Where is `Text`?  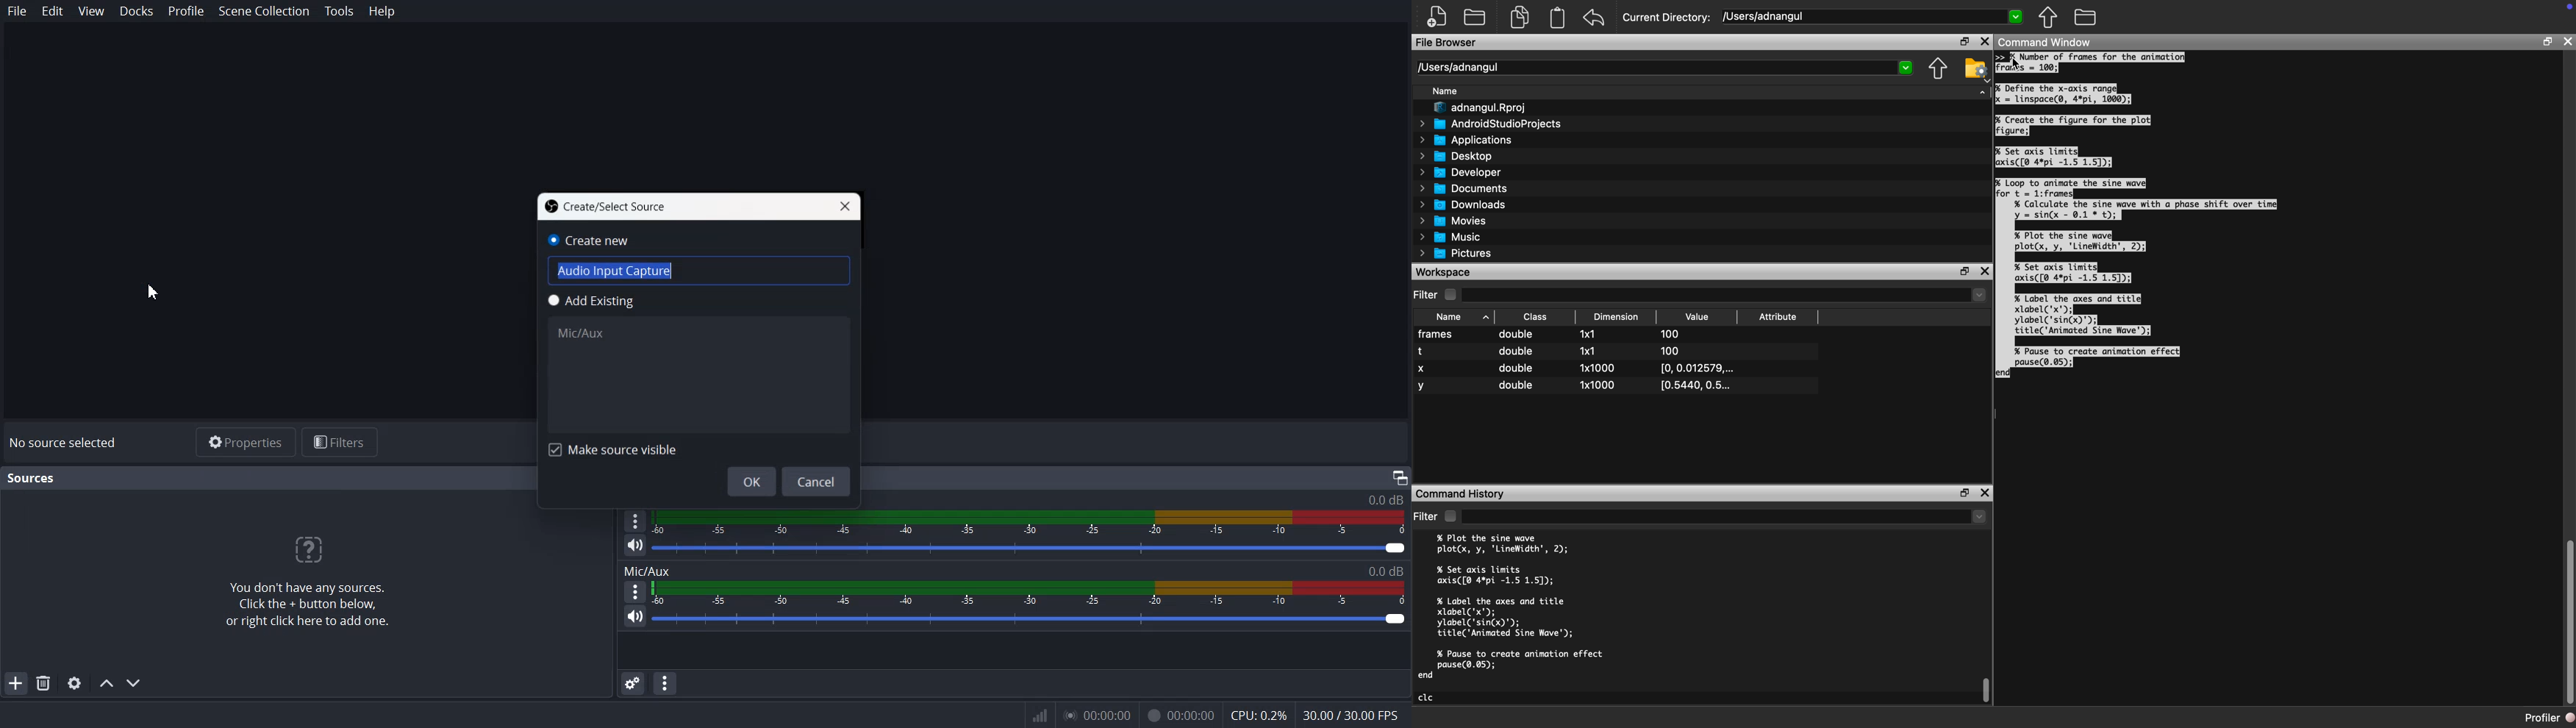 Text is located at coordinates (1013, 569).